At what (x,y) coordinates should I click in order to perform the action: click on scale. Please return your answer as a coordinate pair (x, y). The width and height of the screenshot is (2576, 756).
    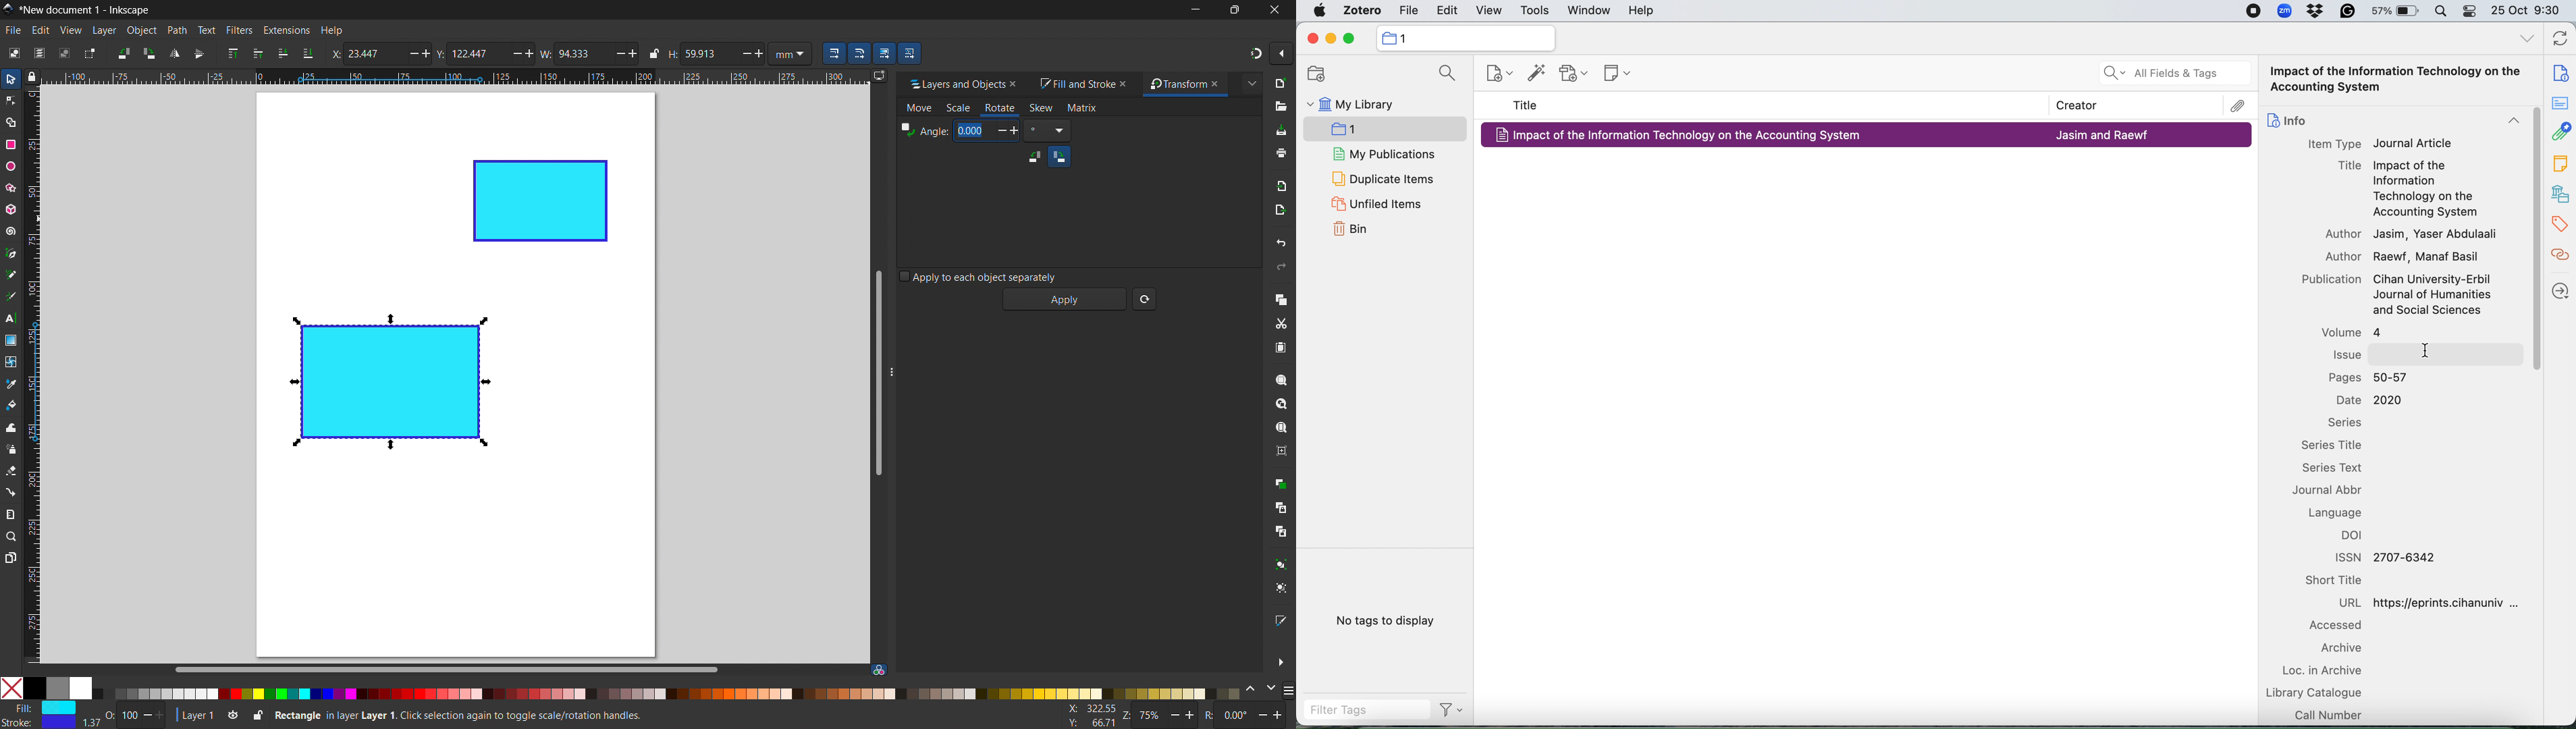
    Looking at the image, I should click on (958, 109).